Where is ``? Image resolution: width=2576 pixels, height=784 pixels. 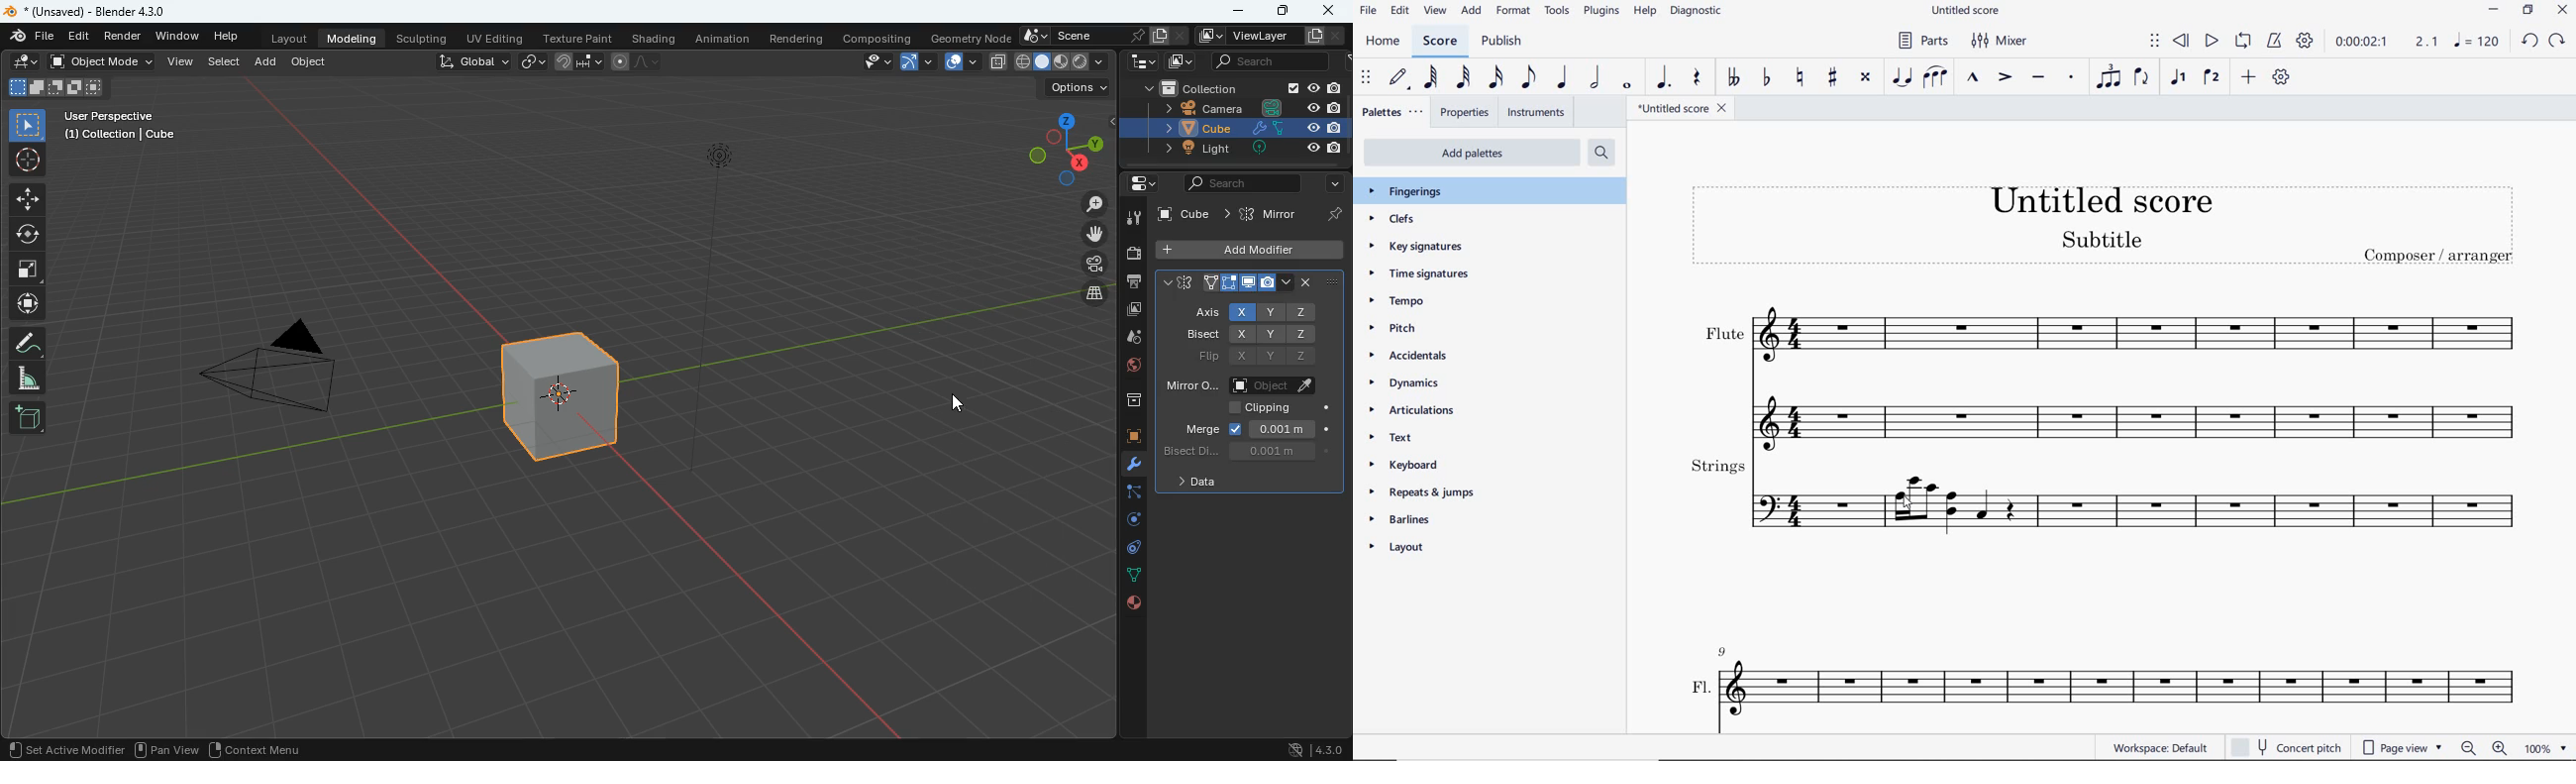  is located at coordinates (68, 748).